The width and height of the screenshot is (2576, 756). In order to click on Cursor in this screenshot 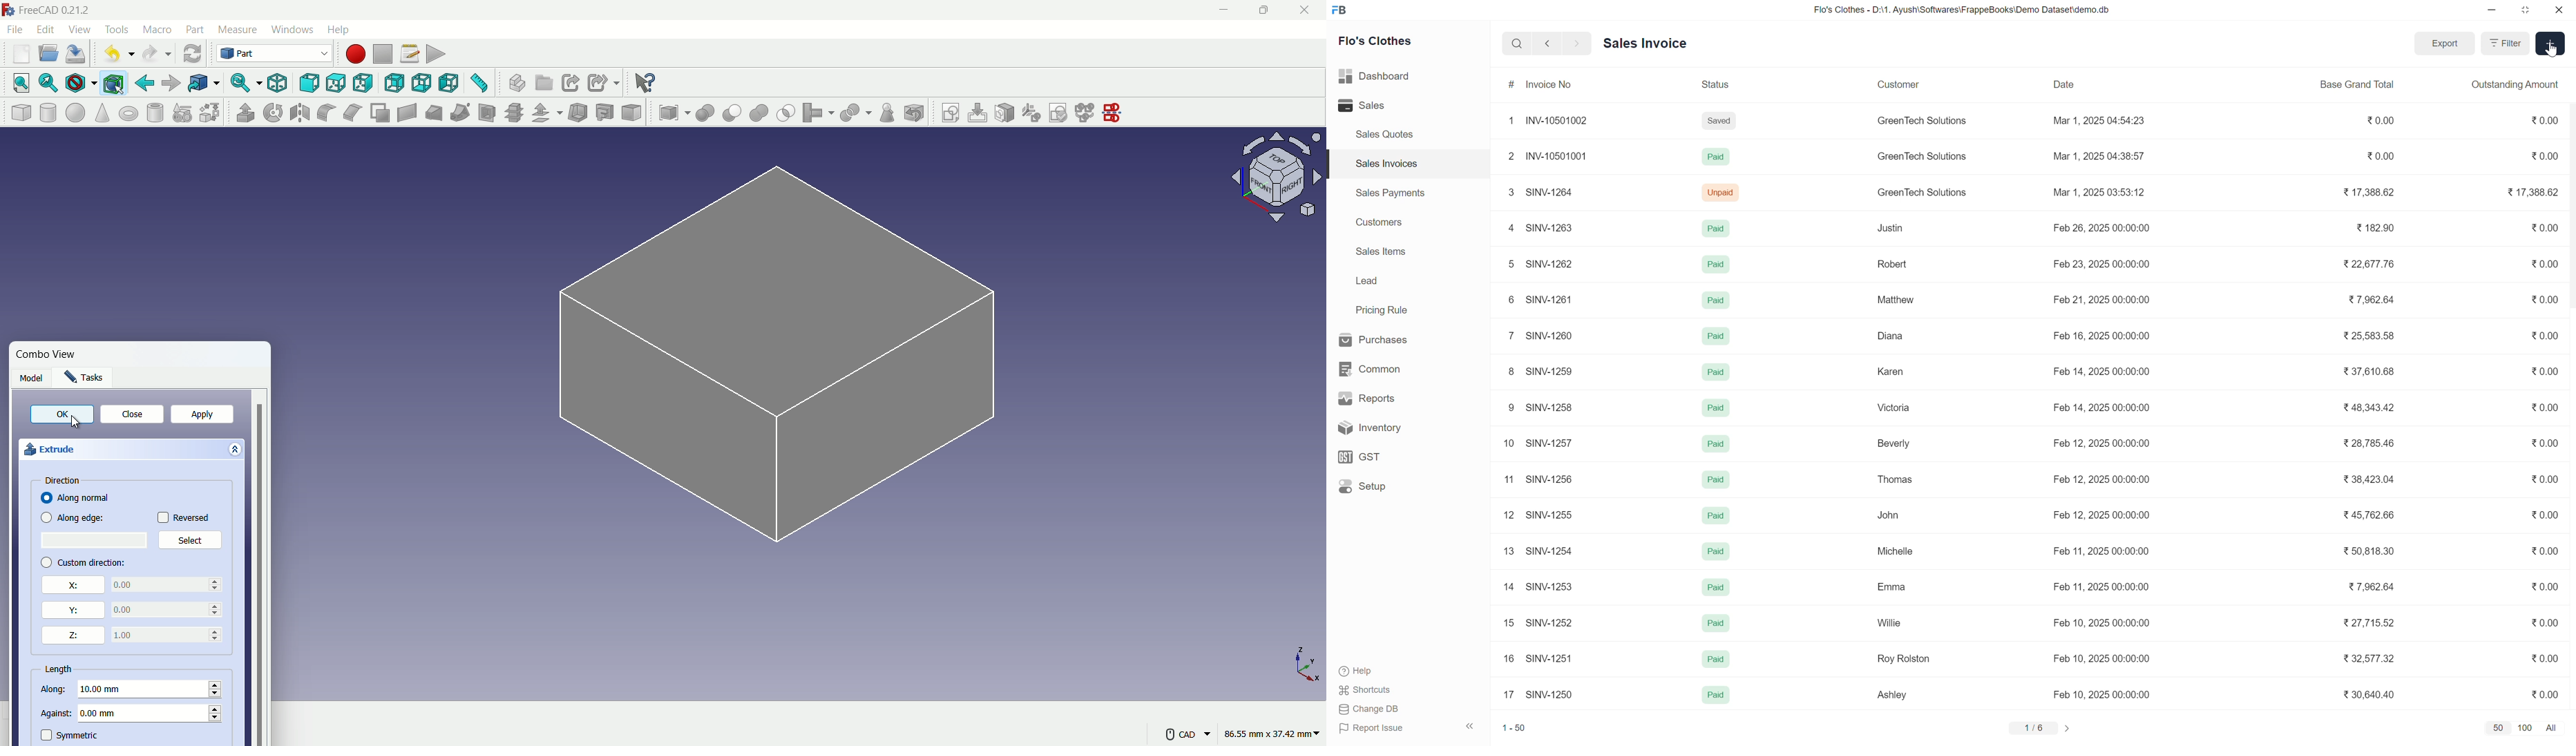, I will do `click(76, 422)`.